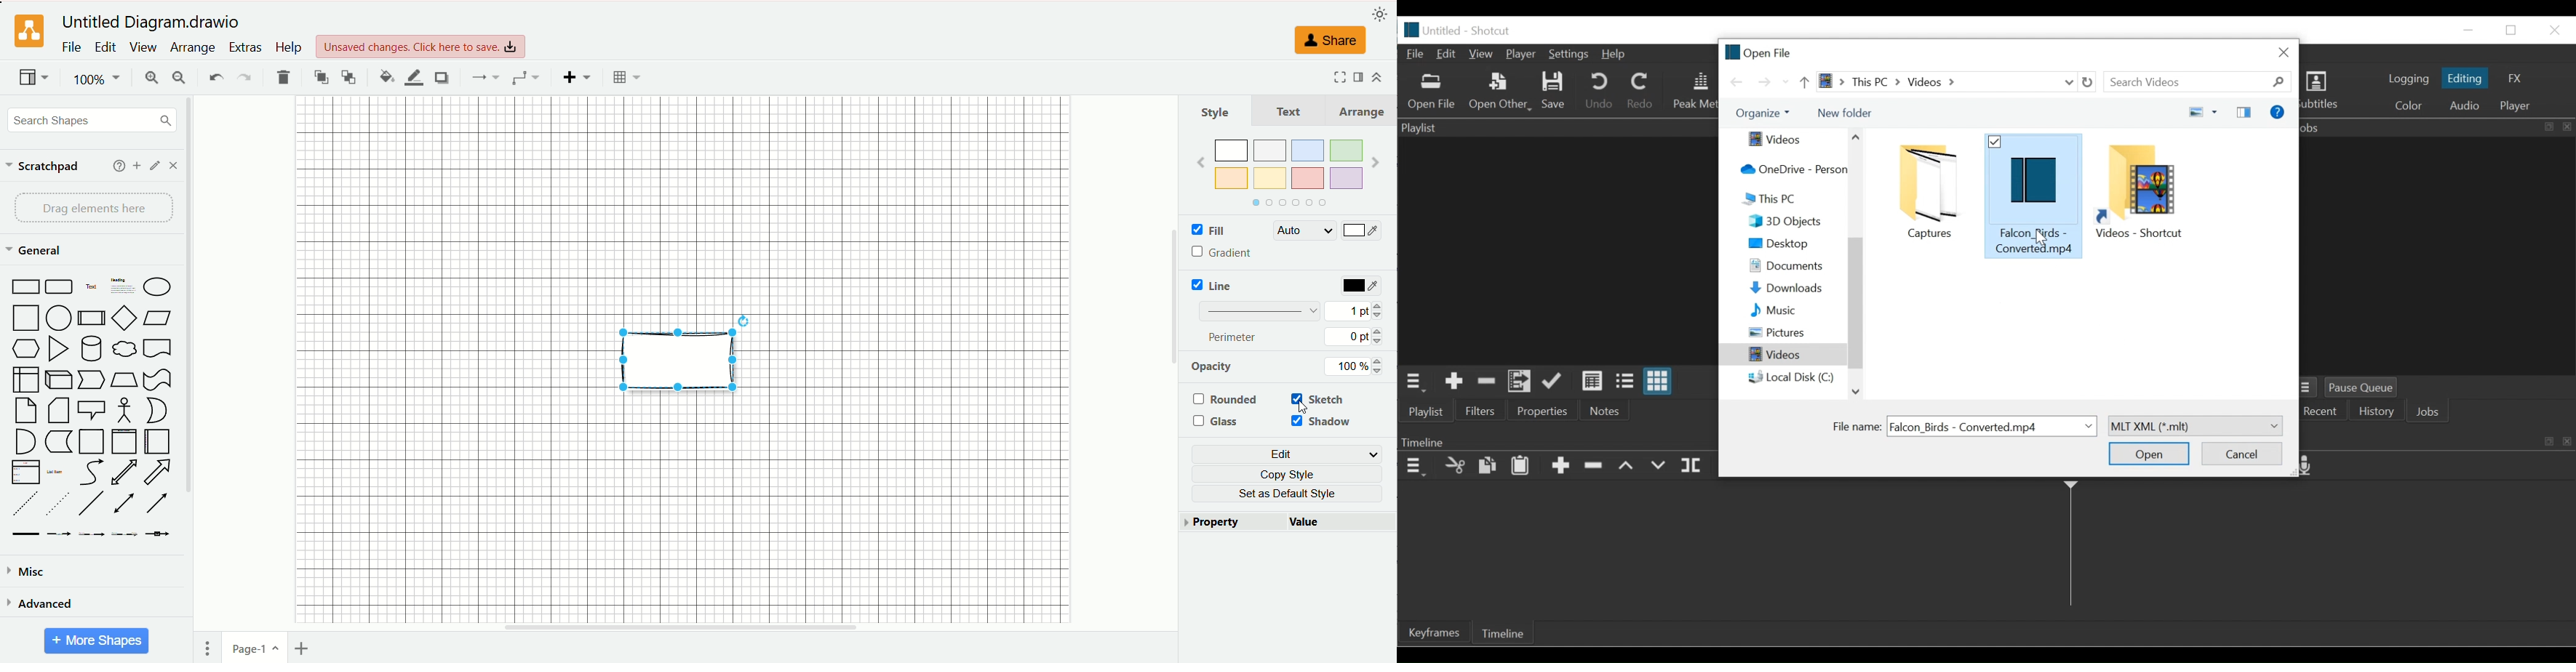  I want to click on unselected, so click(1224, 399).